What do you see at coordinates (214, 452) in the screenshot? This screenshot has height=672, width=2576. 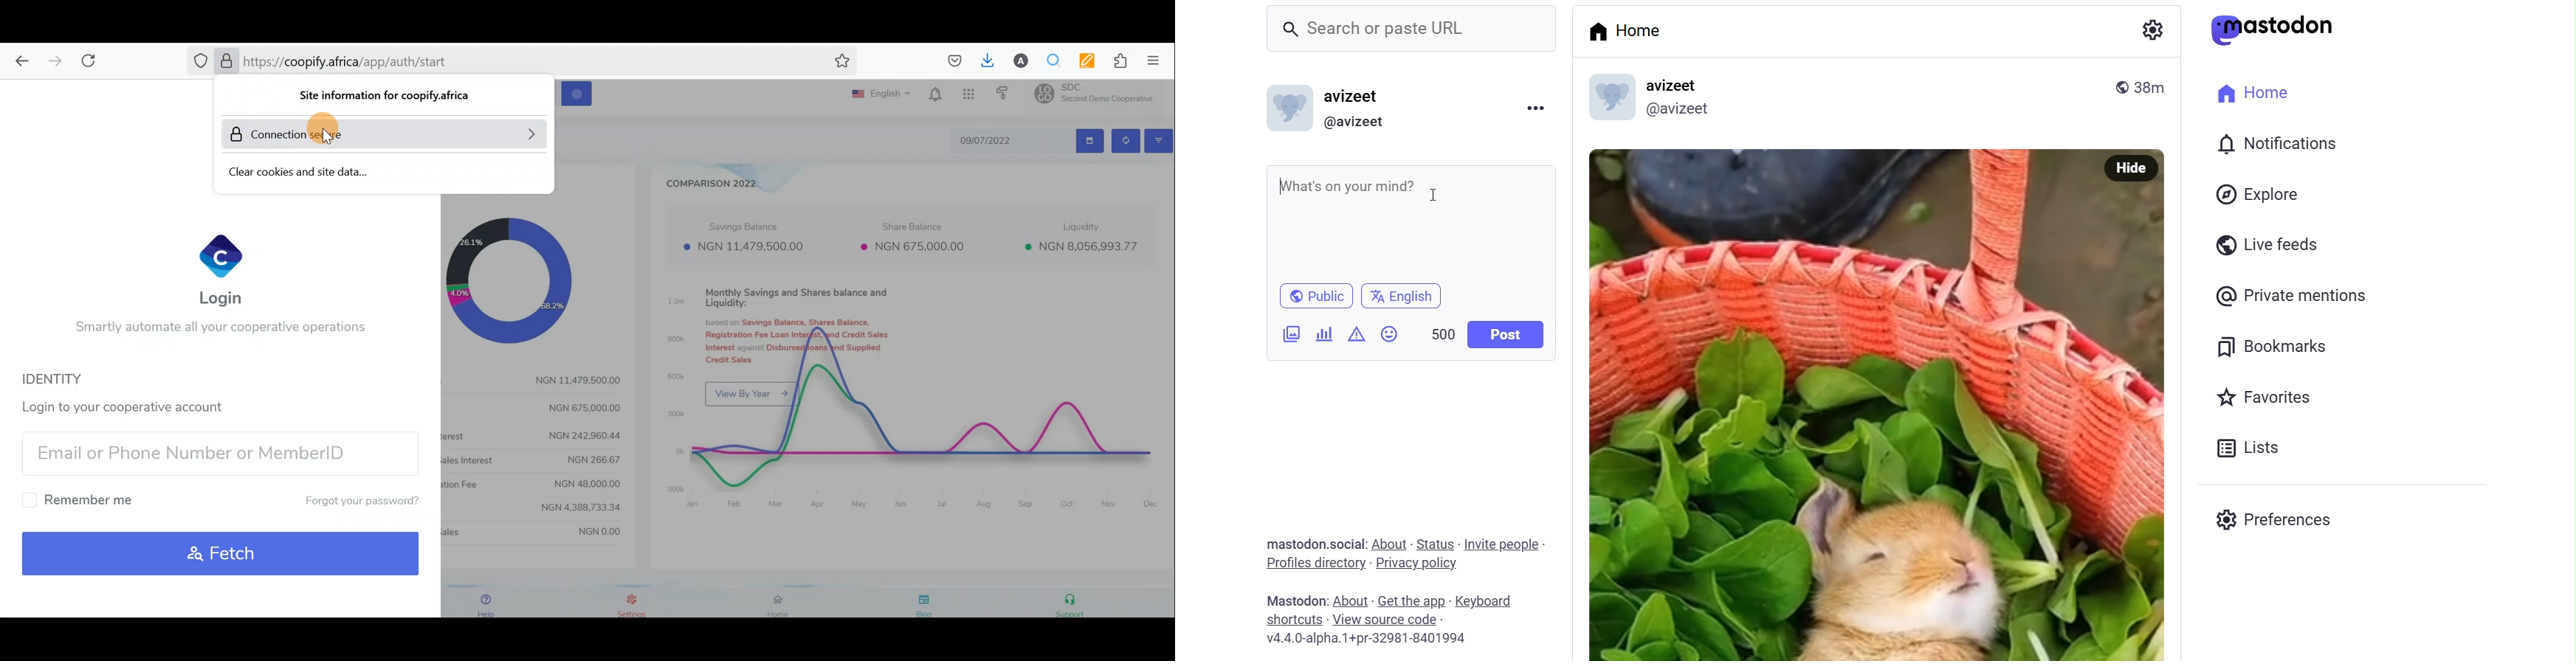 I see `Email/Phone number/Member ID` at bounding box center [214, 452].